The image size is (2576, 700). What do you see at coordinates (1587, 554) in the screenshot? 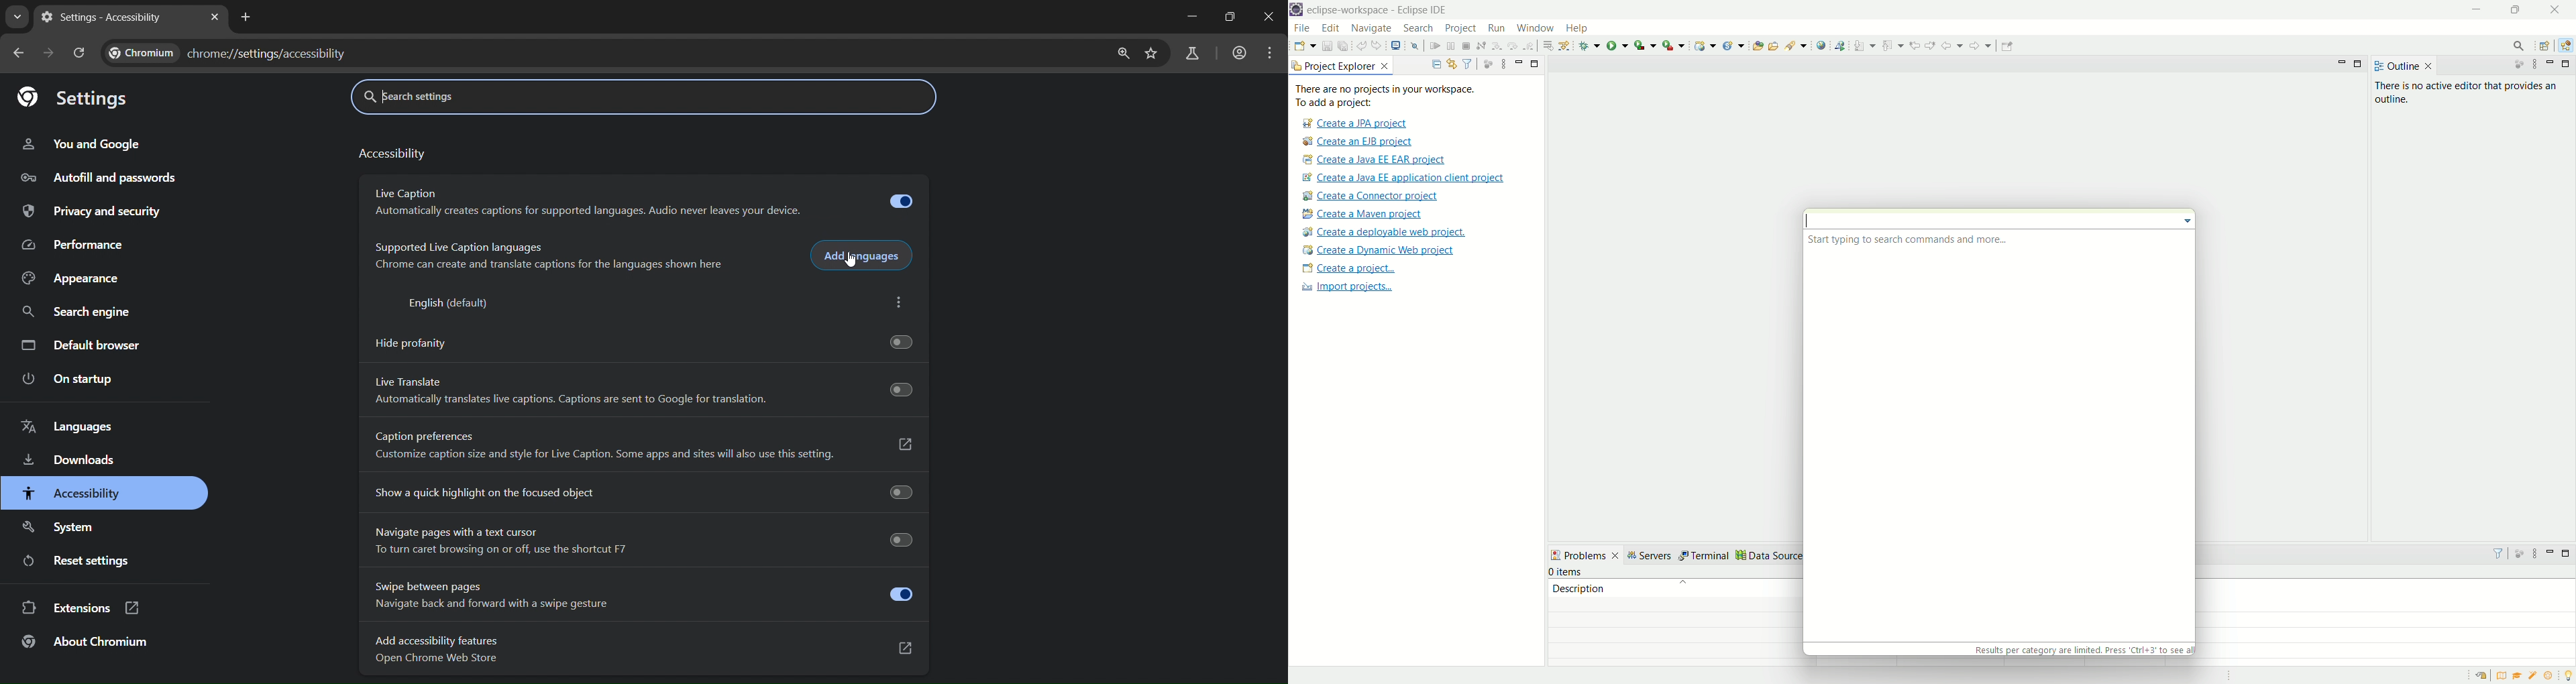
I see `problems` at bounding box center [1587, 554].